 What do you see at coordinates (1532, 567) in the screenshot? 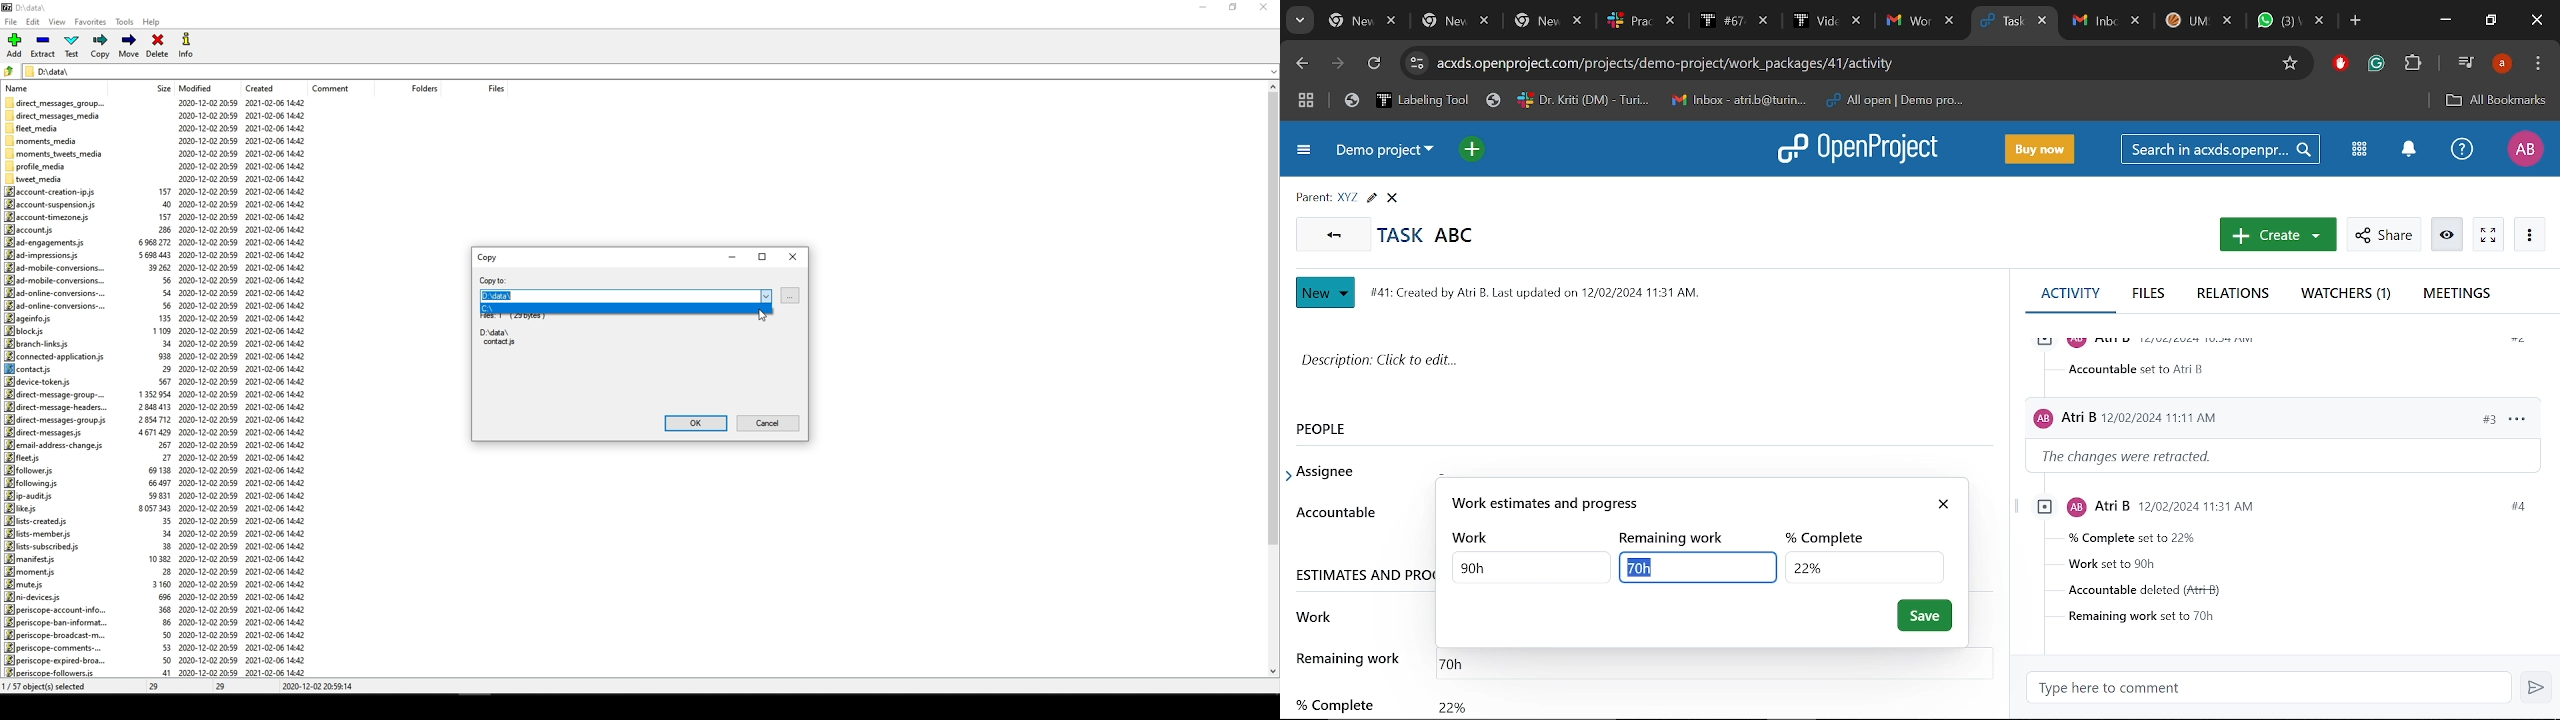
I see `TOtal work` at bounding box center [1532, 567].